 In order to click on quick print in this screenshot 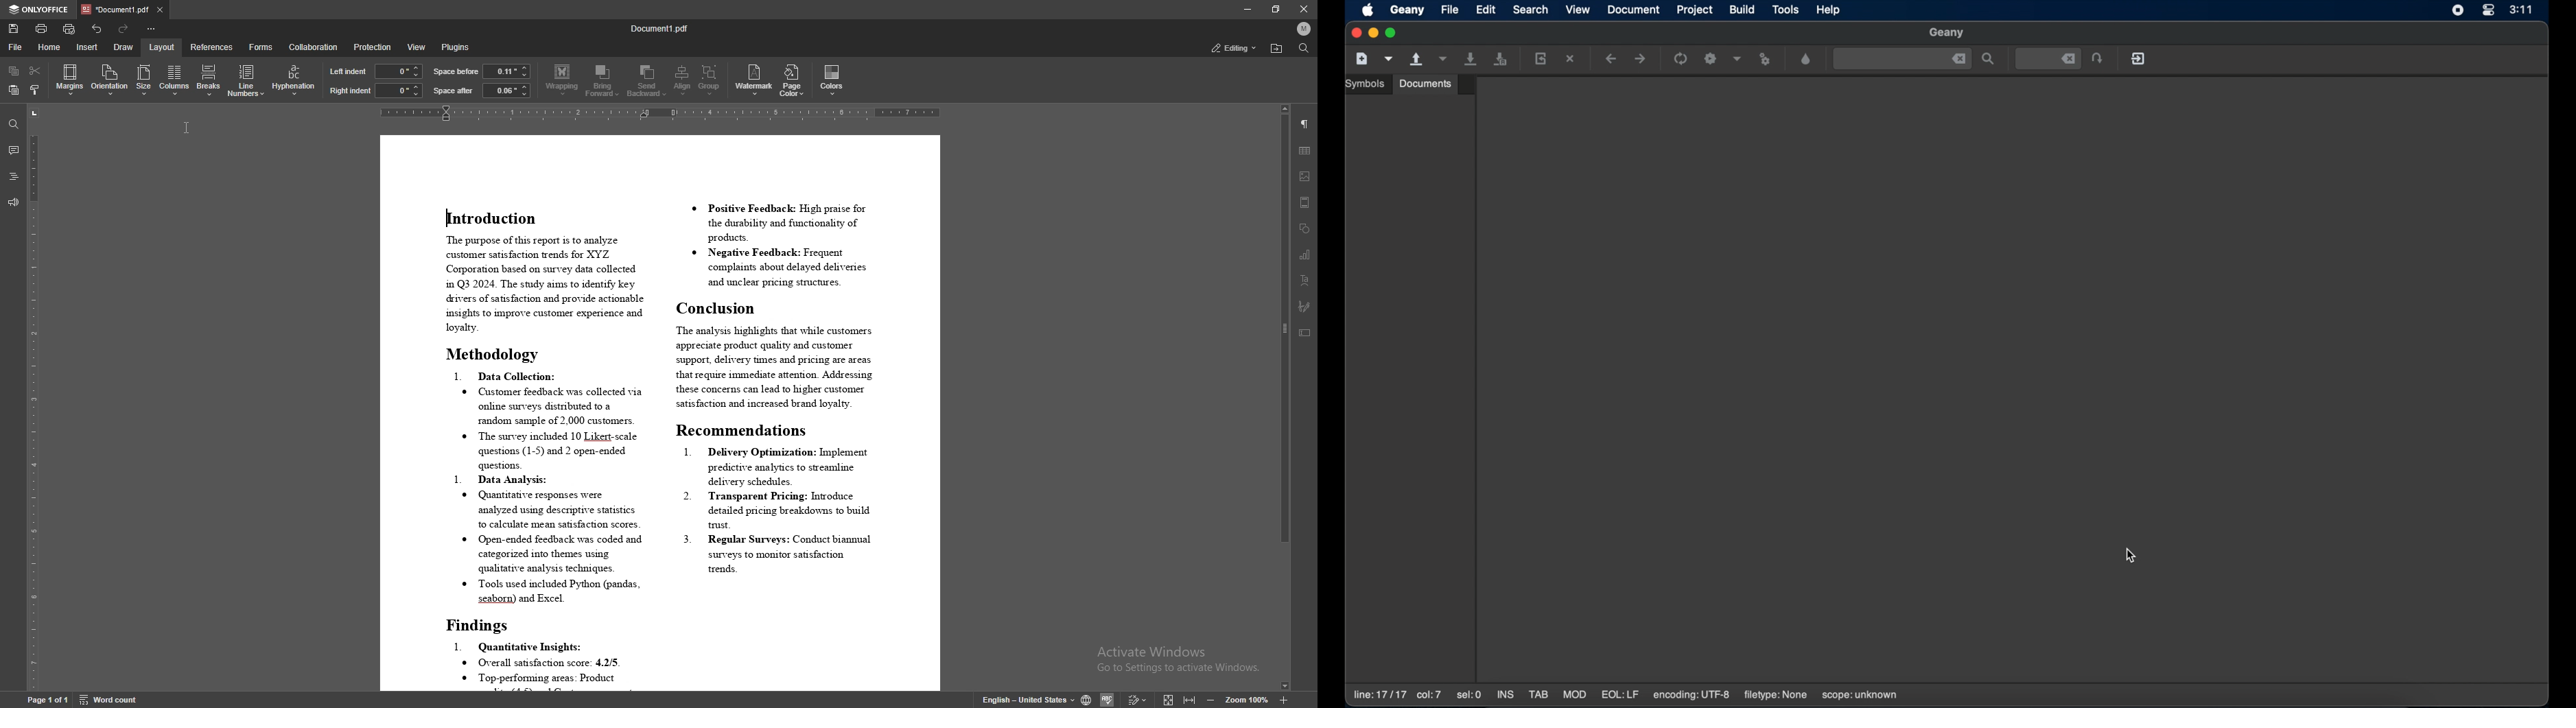, I will do `click(69, 30)`.